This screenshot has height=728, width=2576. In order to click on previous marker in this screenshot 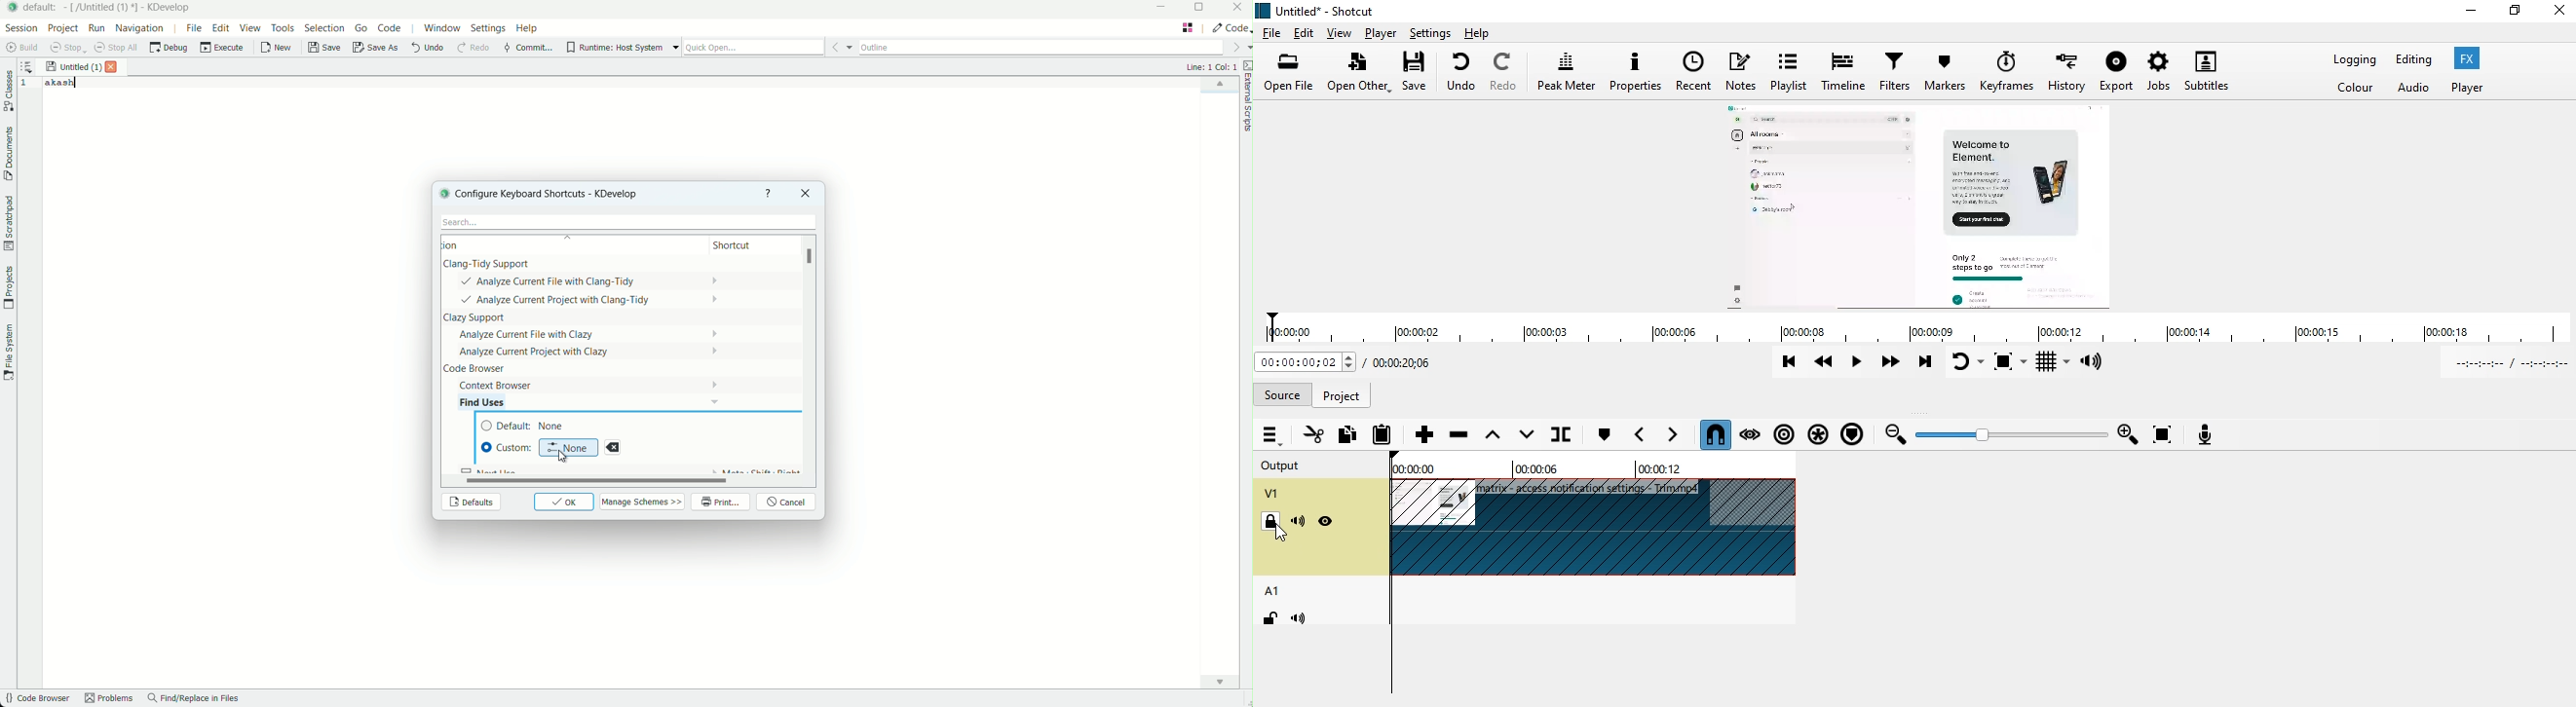, I will do `click(1640, 434)`.